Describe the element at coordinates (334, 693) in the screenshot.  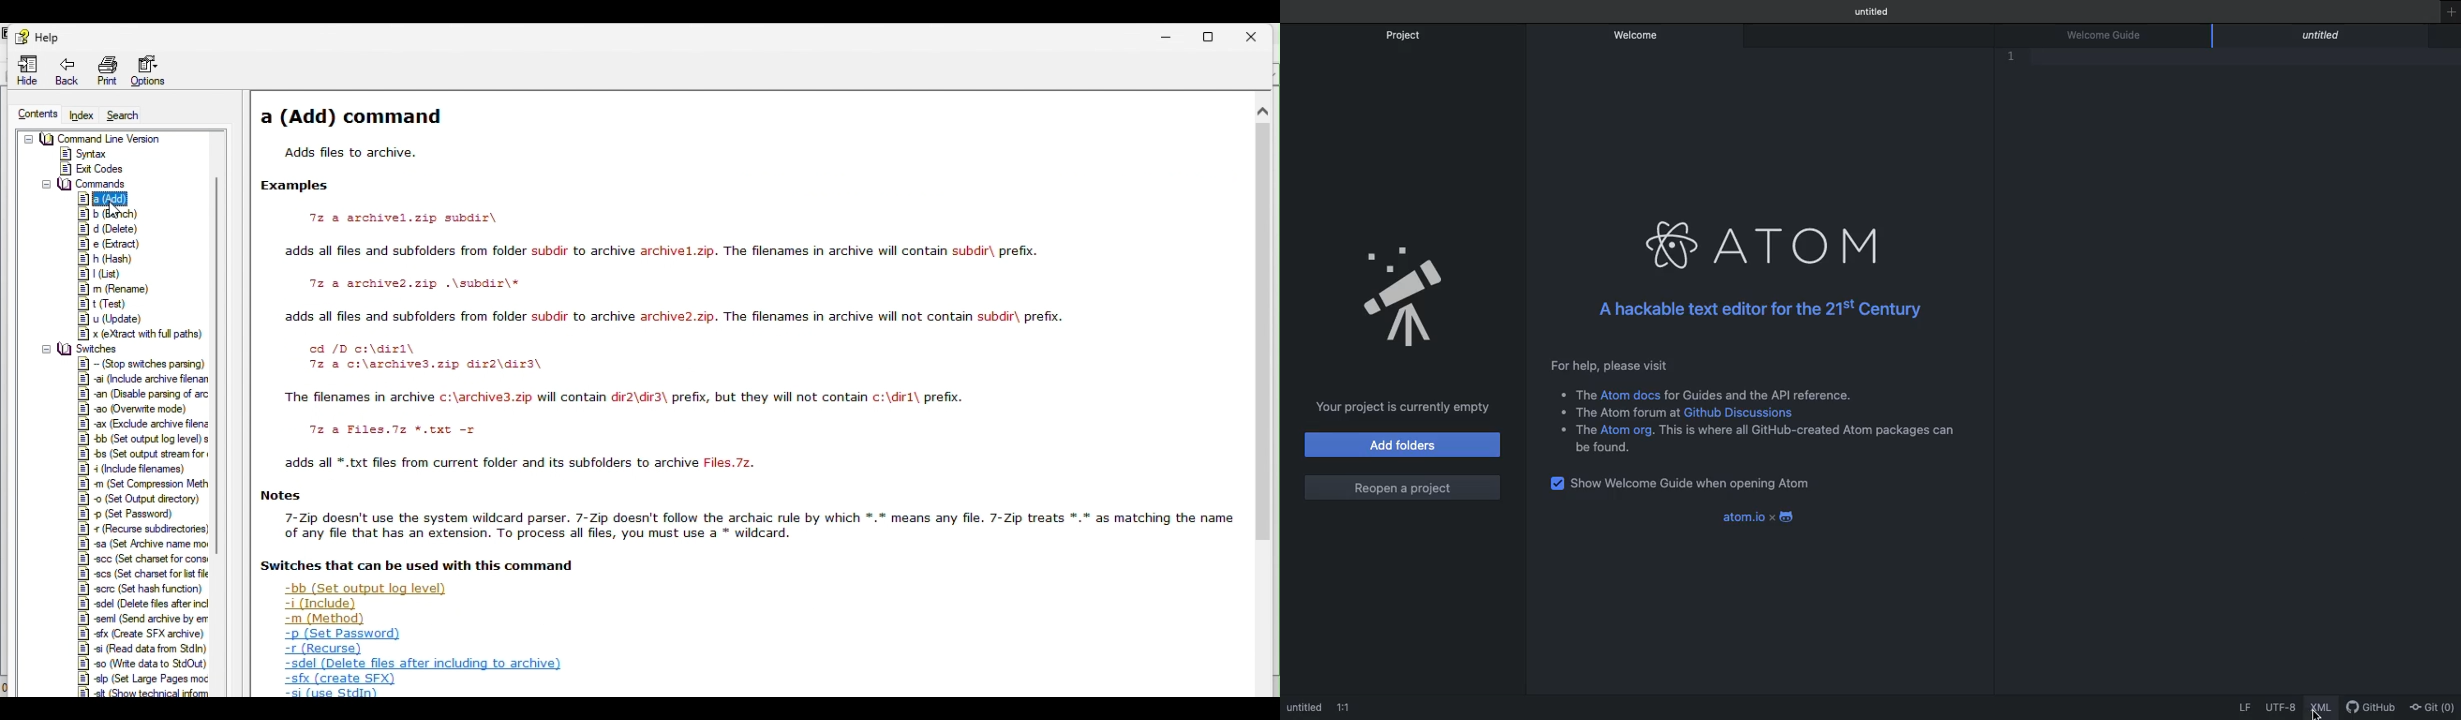
I see `-si` at that location.